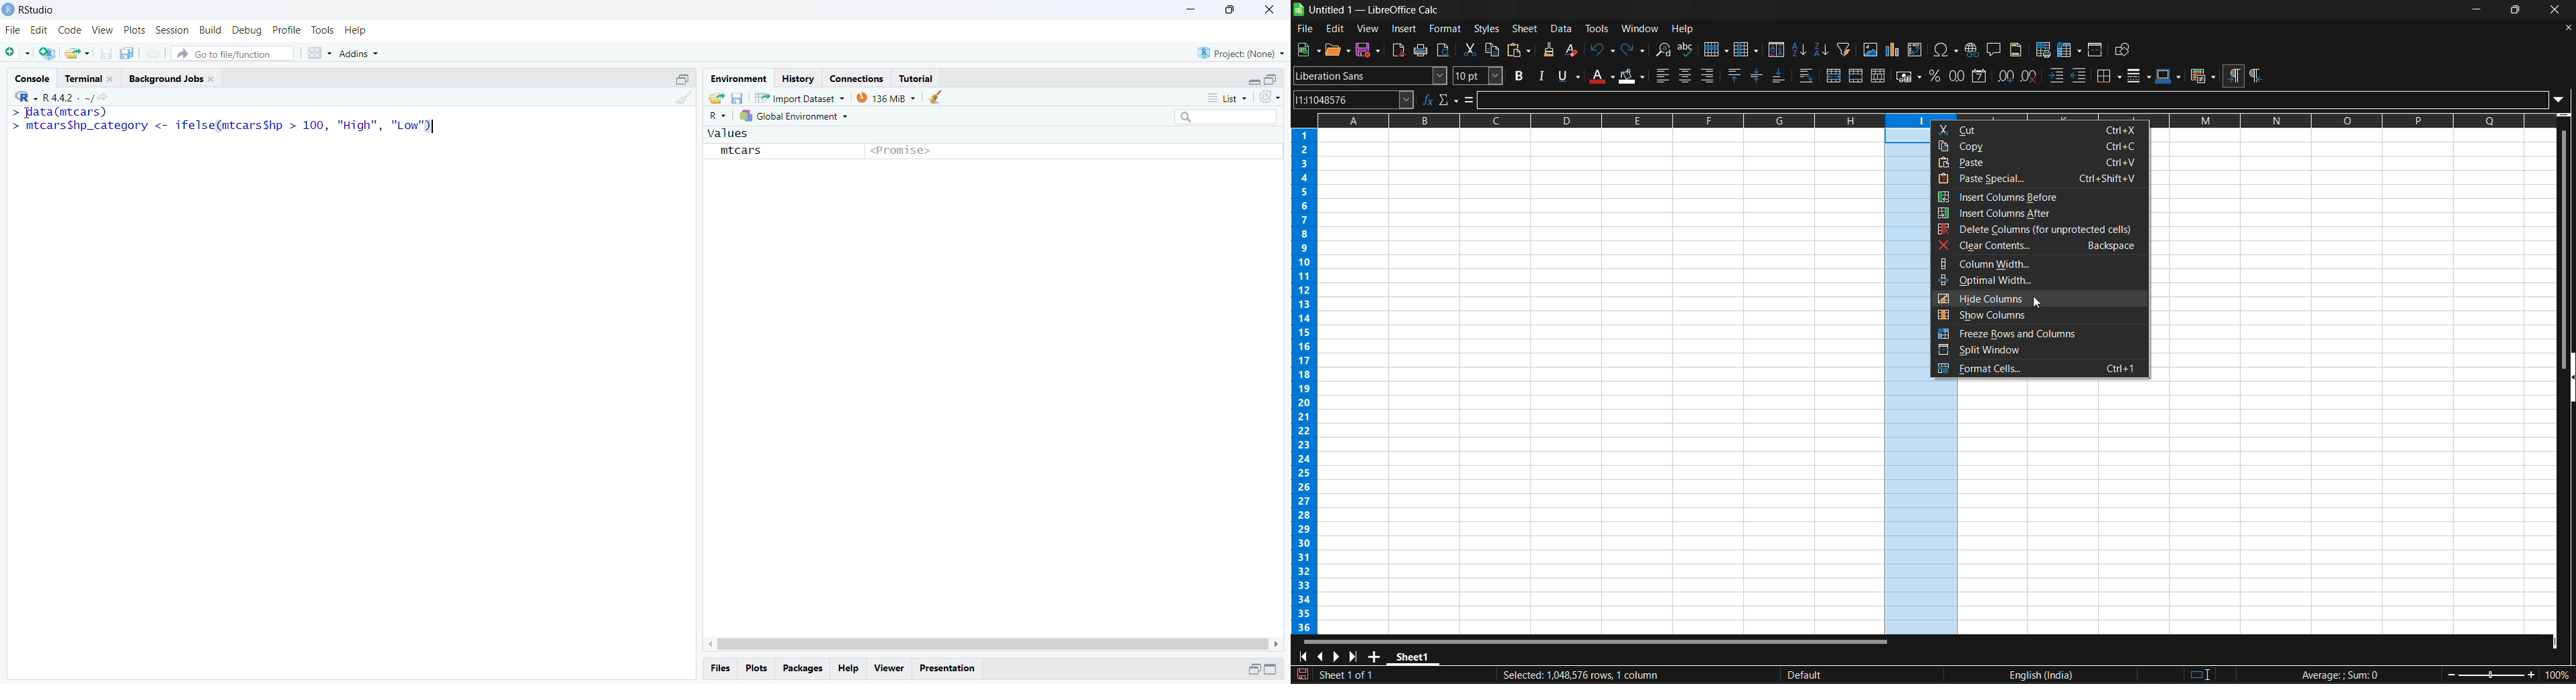 This screenshot has width=2576, height=700. What do you see at coordinates (1781, 75) in the screenshot?
I see `align bottom` at bounding box center [1781, 75].